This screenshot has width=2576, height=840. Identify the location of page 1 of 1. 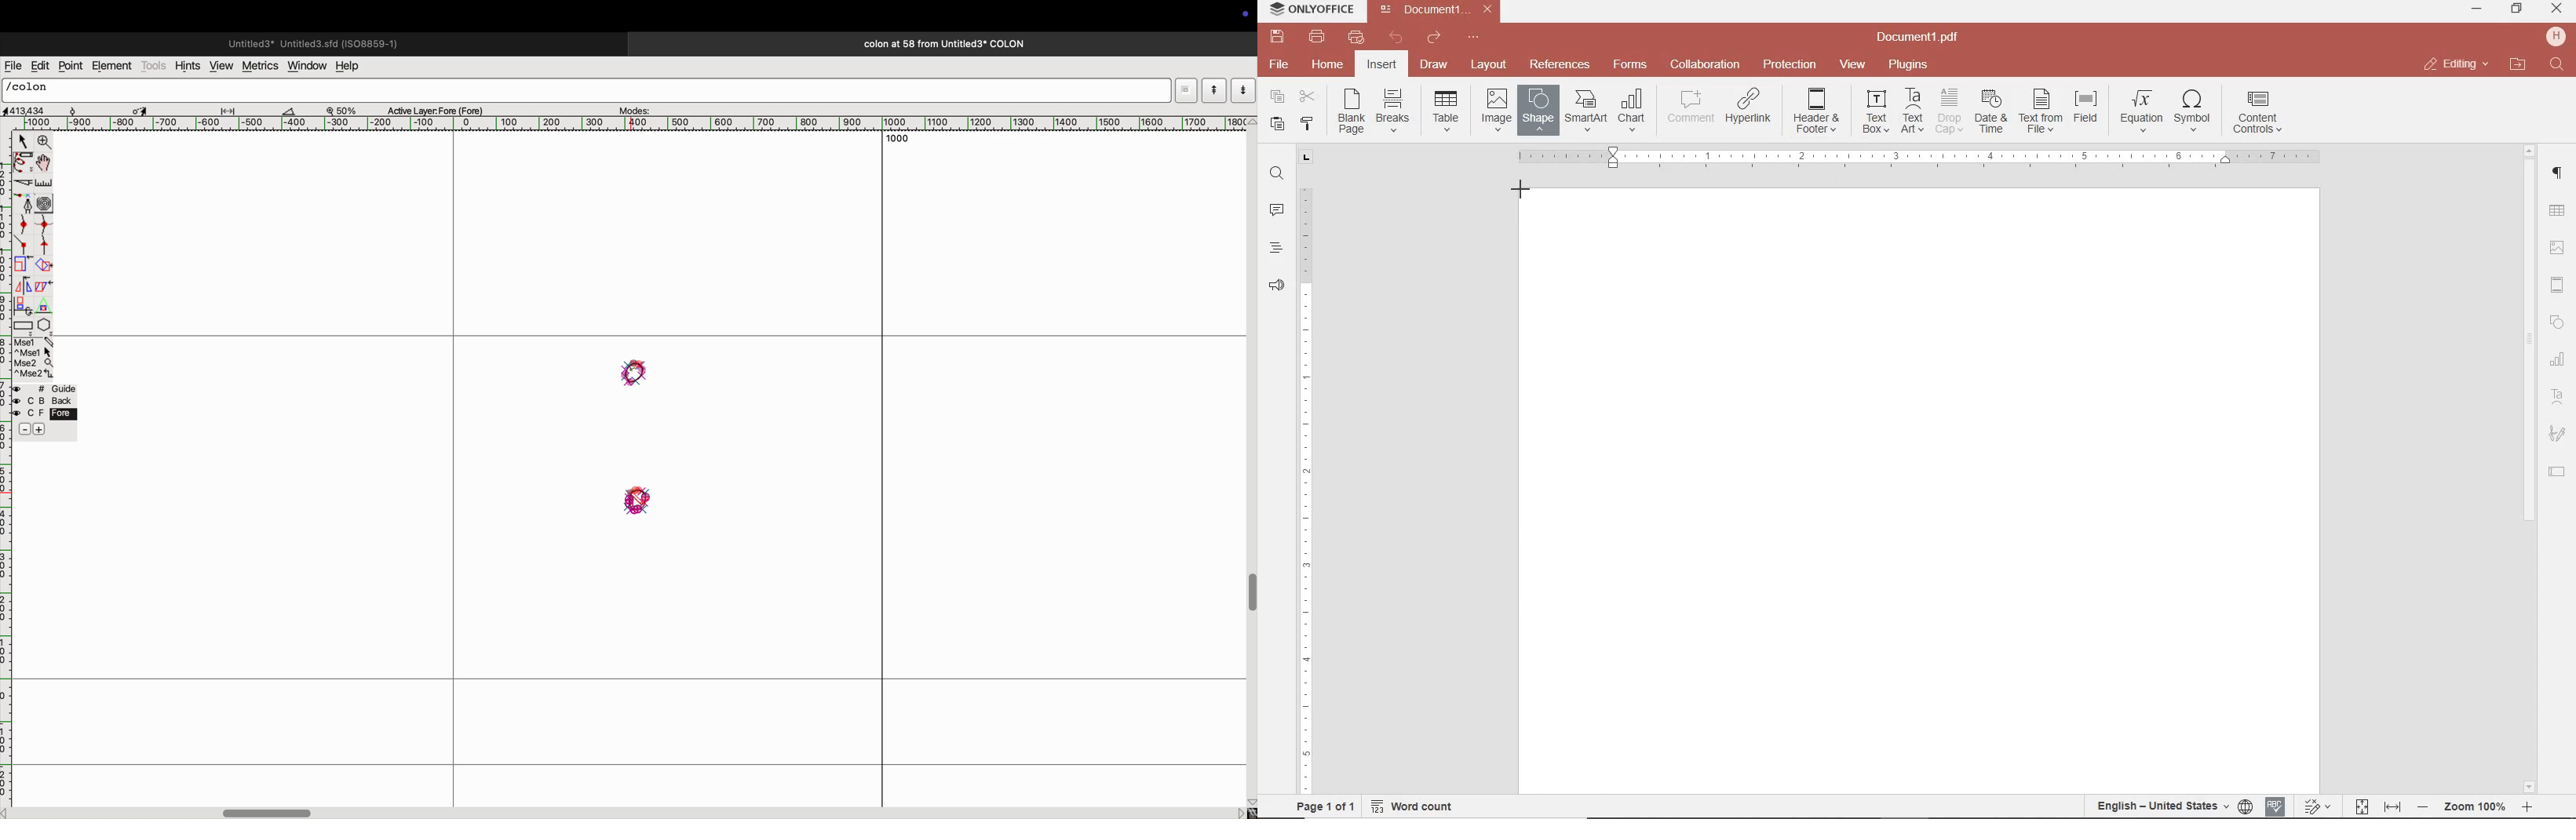
(1323, 805).